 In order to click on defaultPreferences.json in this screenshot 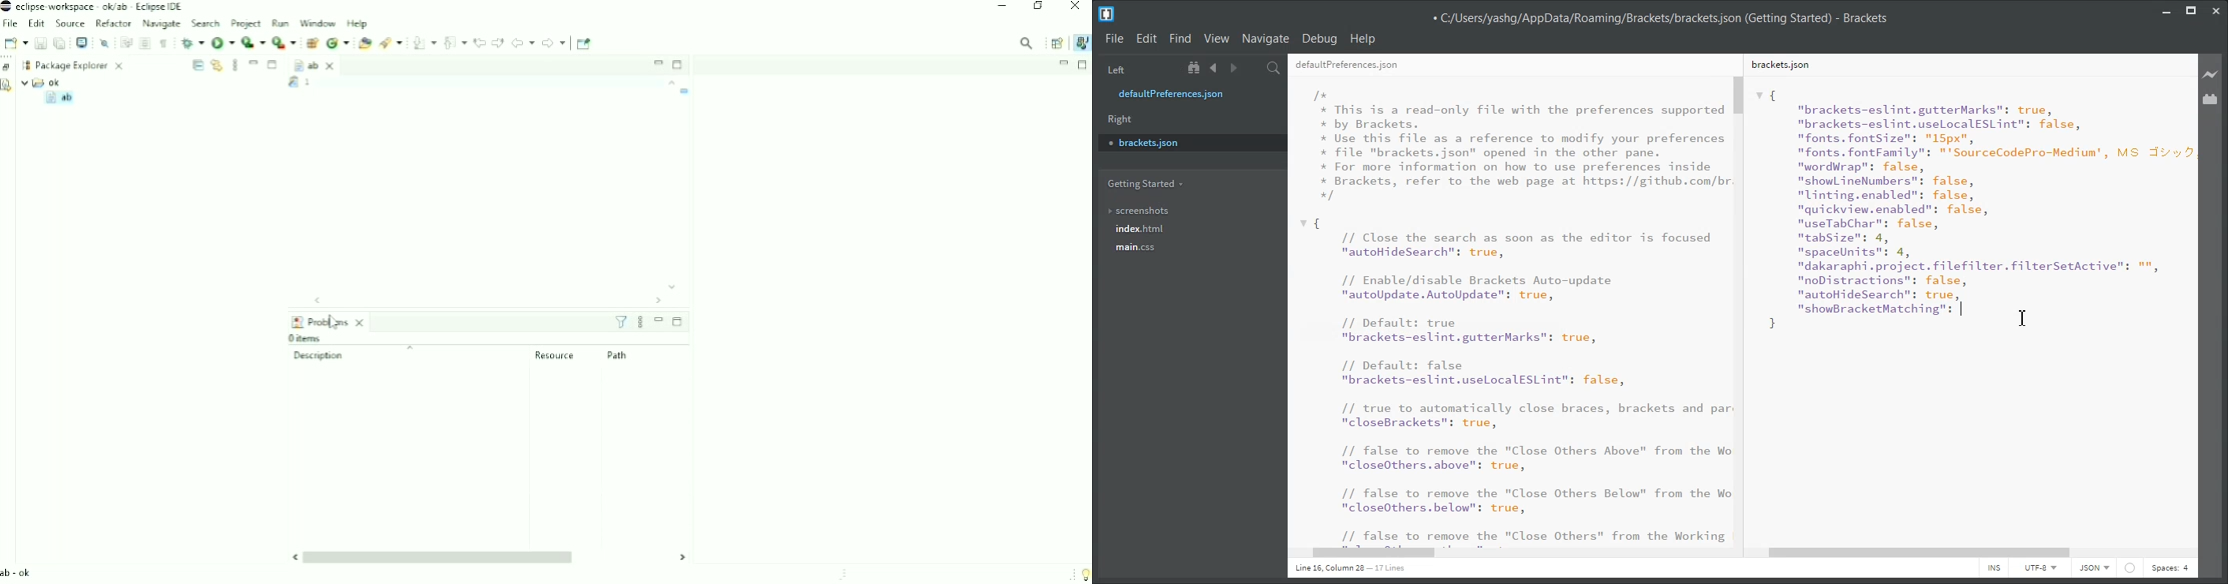, I will do `click(1347, 66)`.